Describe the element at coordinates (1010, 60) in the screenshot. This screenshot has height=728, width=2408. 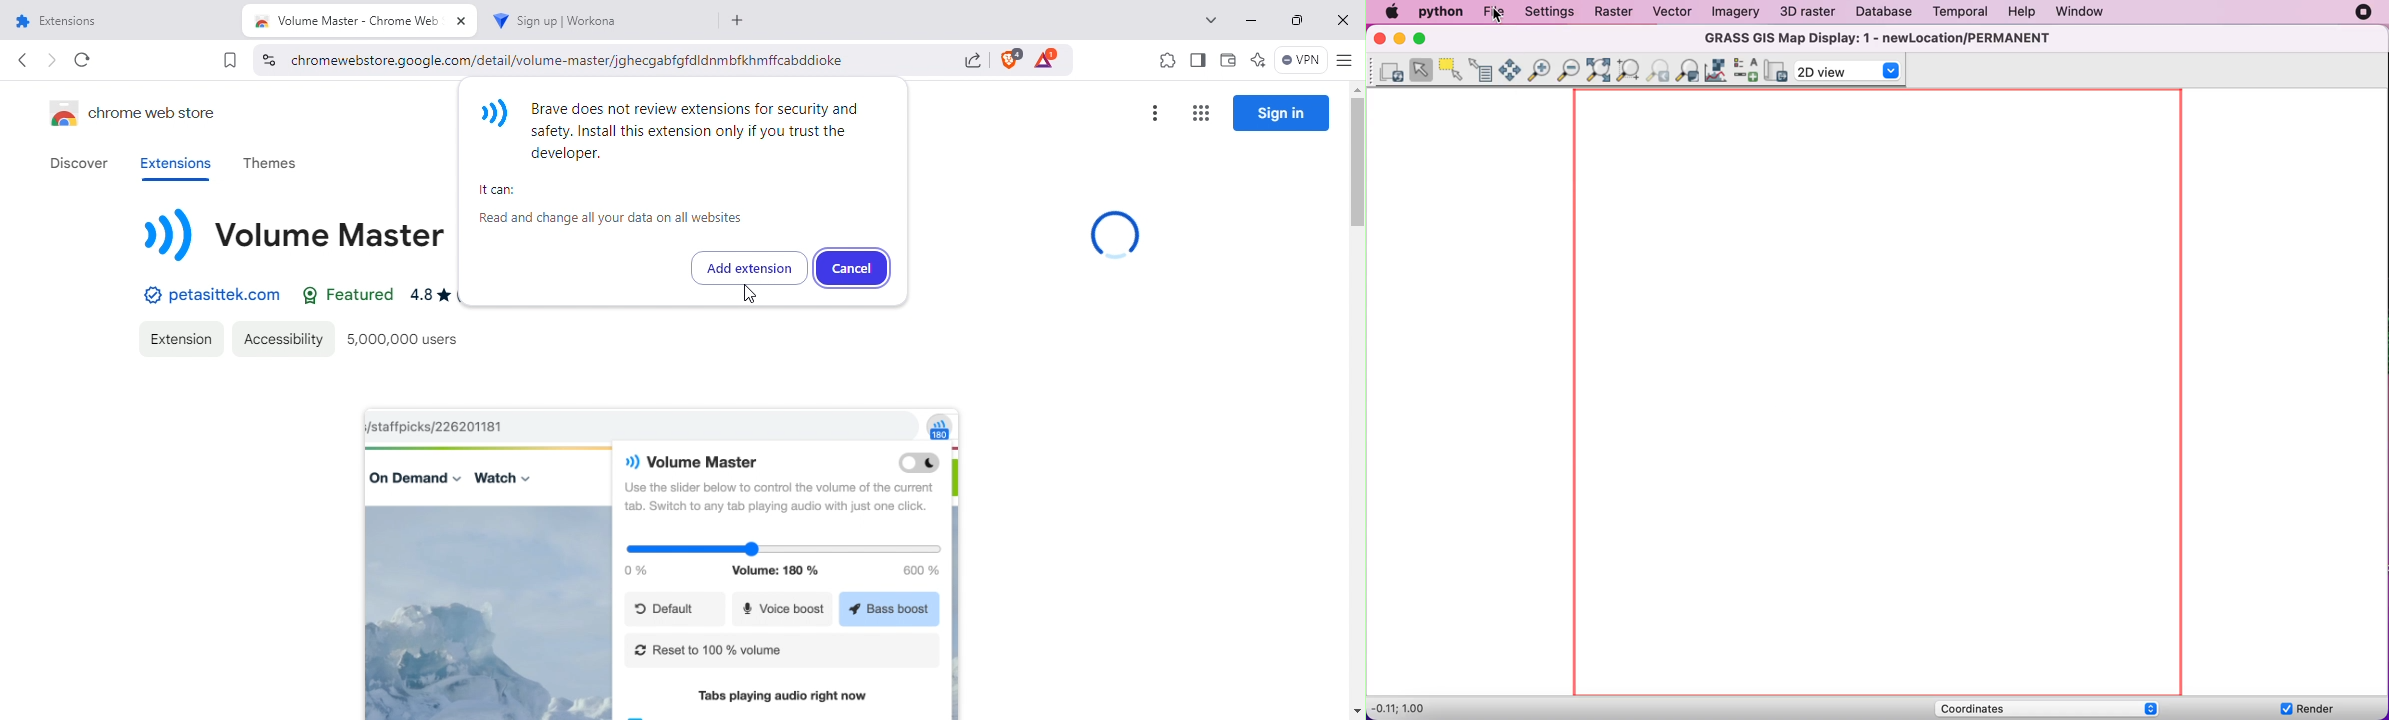
I see `brave shields ` at that location.